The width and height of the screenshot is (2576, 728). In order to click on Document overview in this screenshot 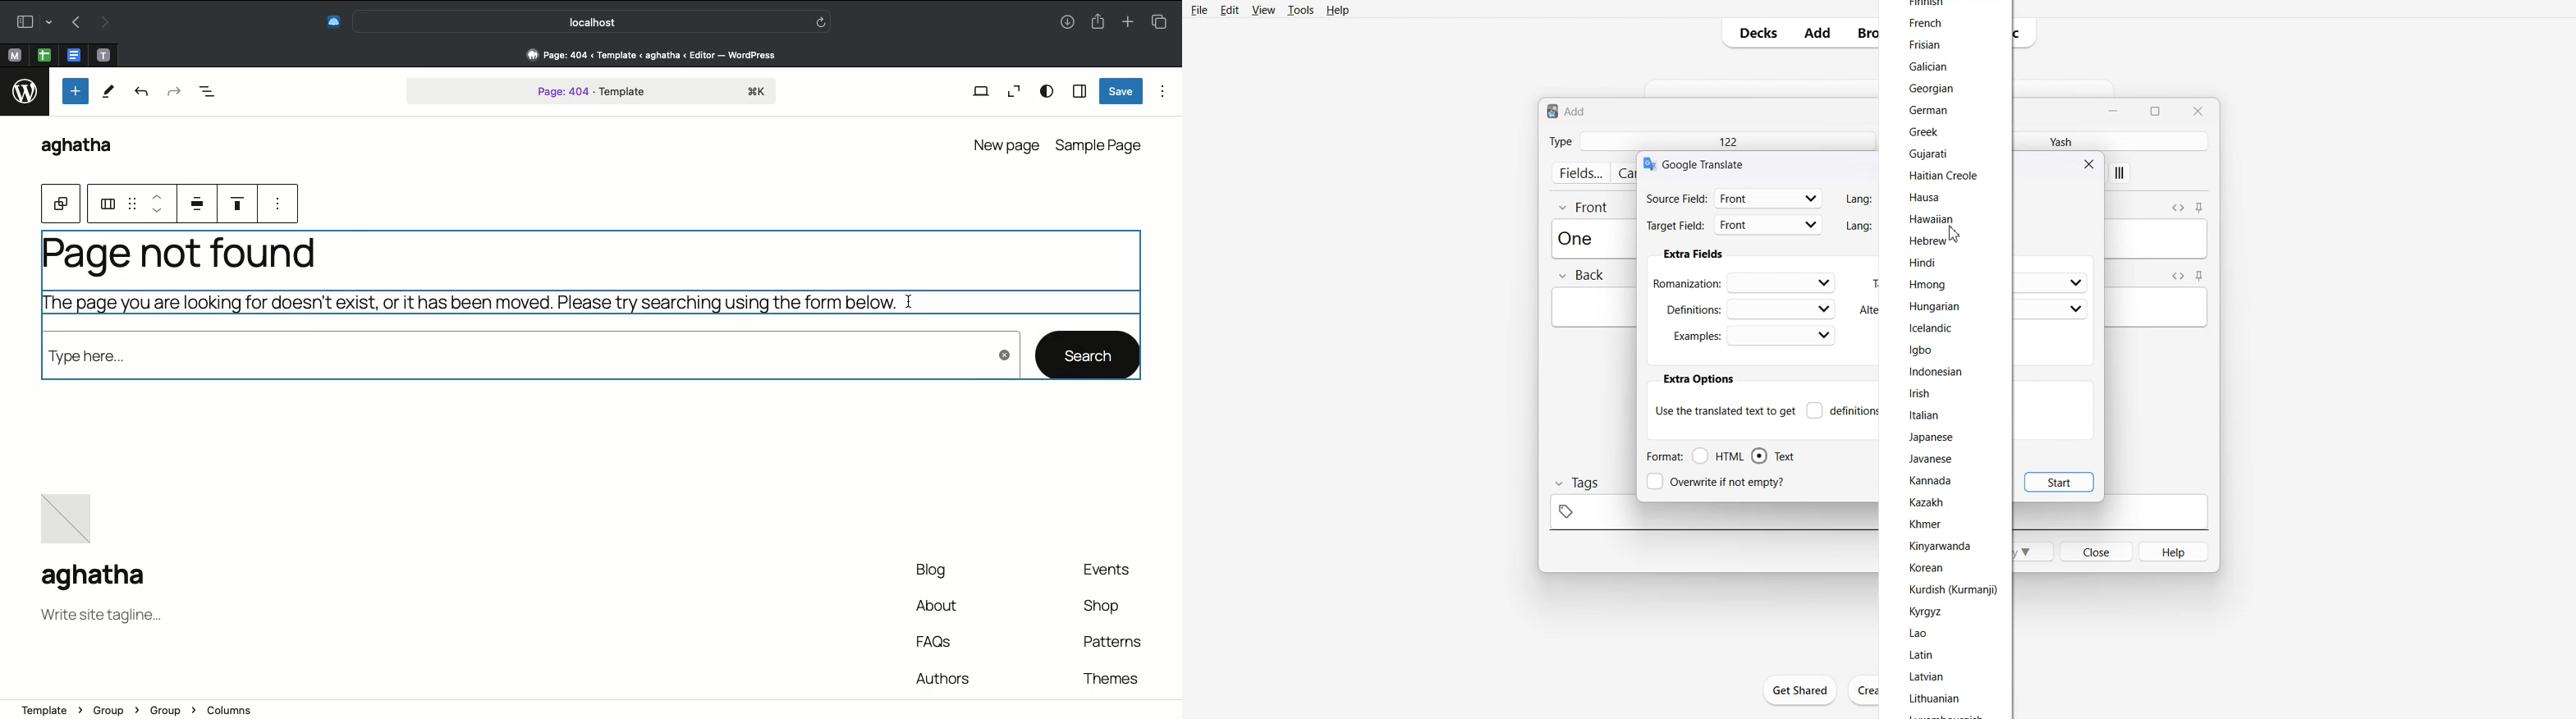, I will do `click(208, 94)`.